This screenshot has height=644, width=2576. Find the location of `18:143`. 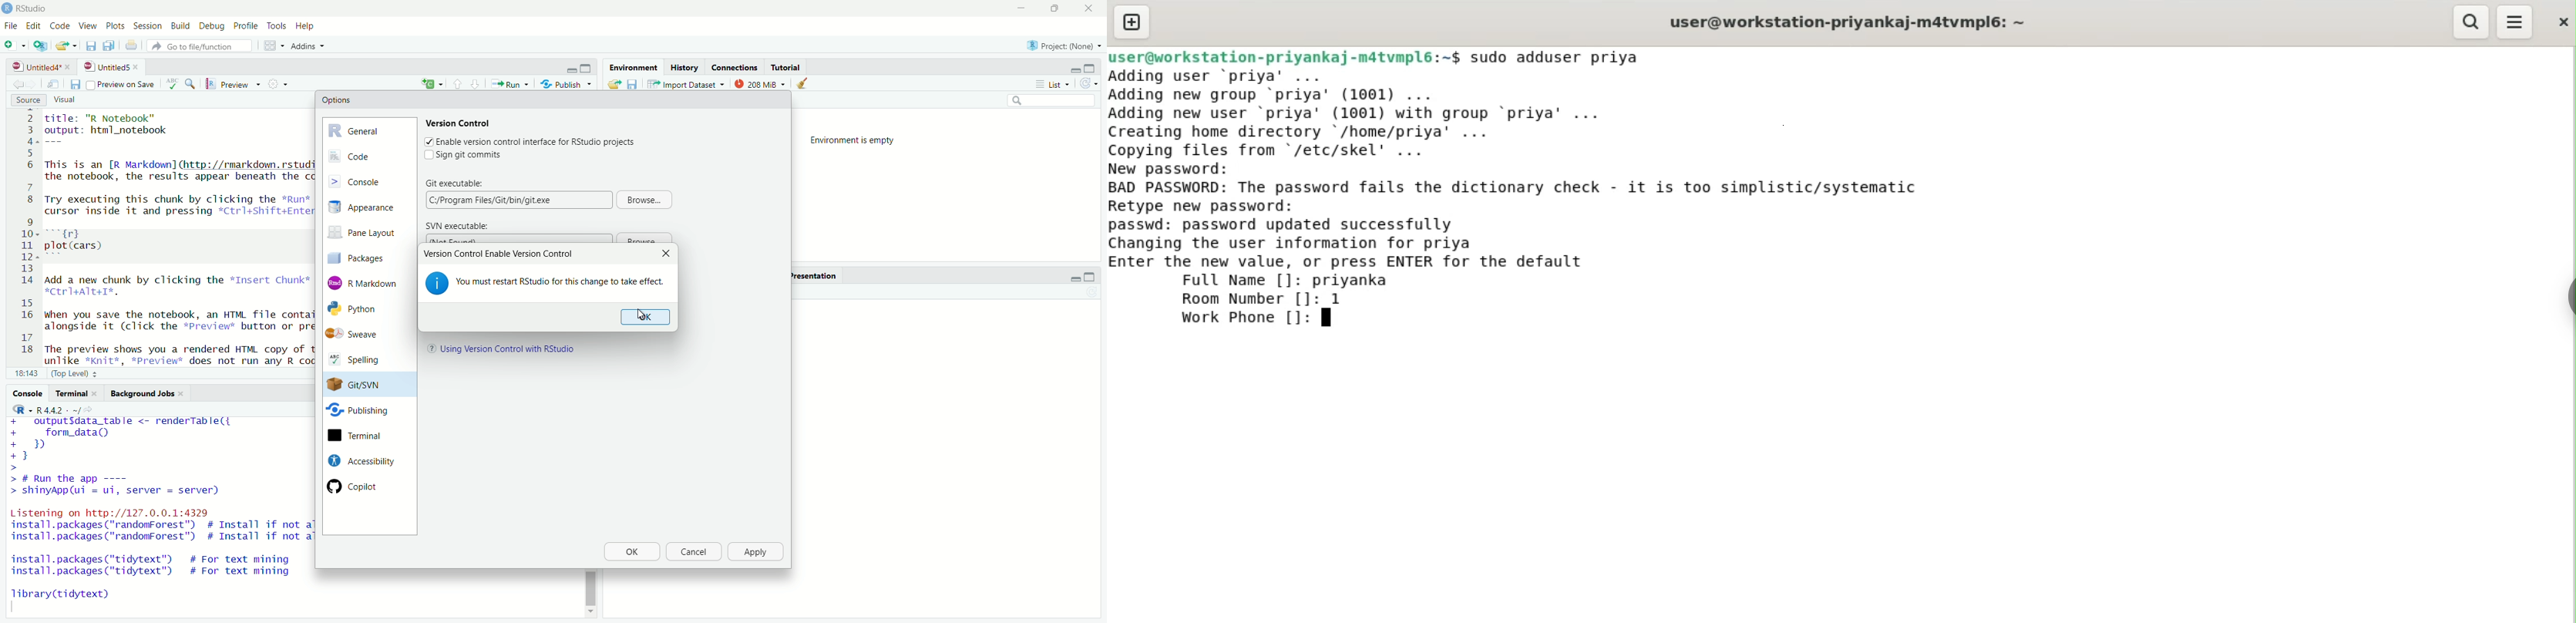

18:143 is located at coordinates (26, 373).